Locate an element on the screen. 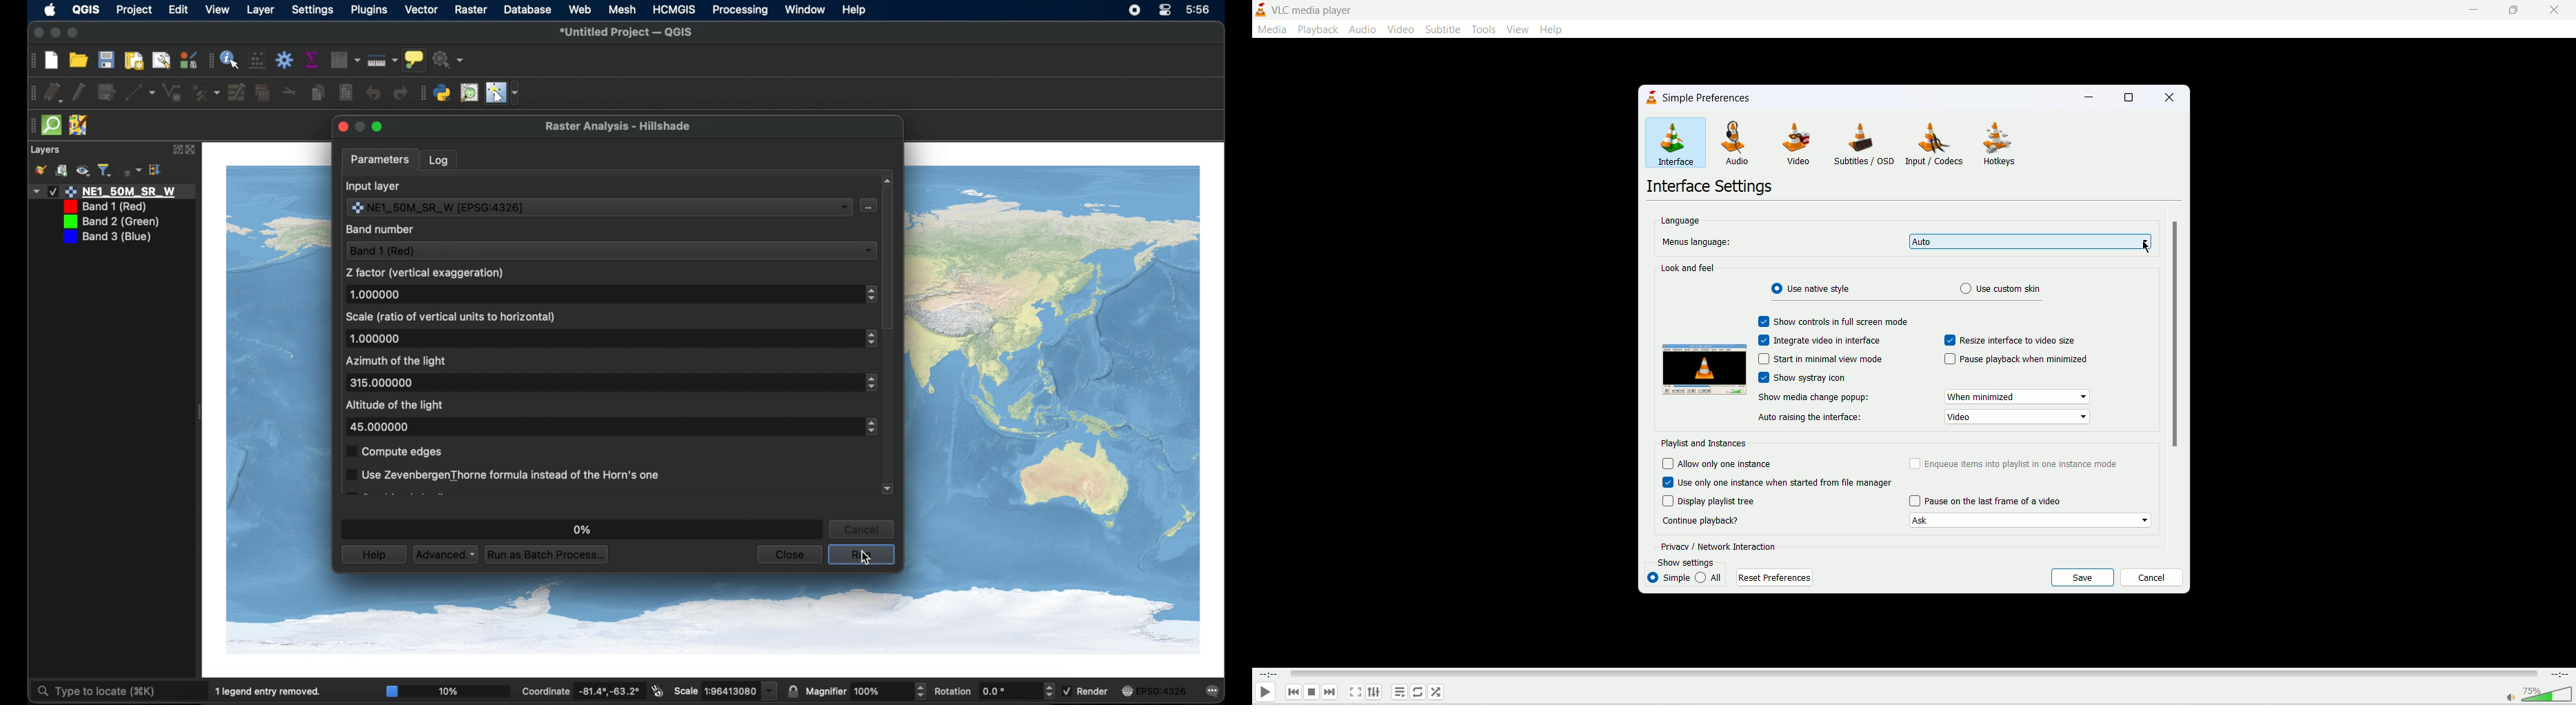  audio is located at coordinates (1362, 29).